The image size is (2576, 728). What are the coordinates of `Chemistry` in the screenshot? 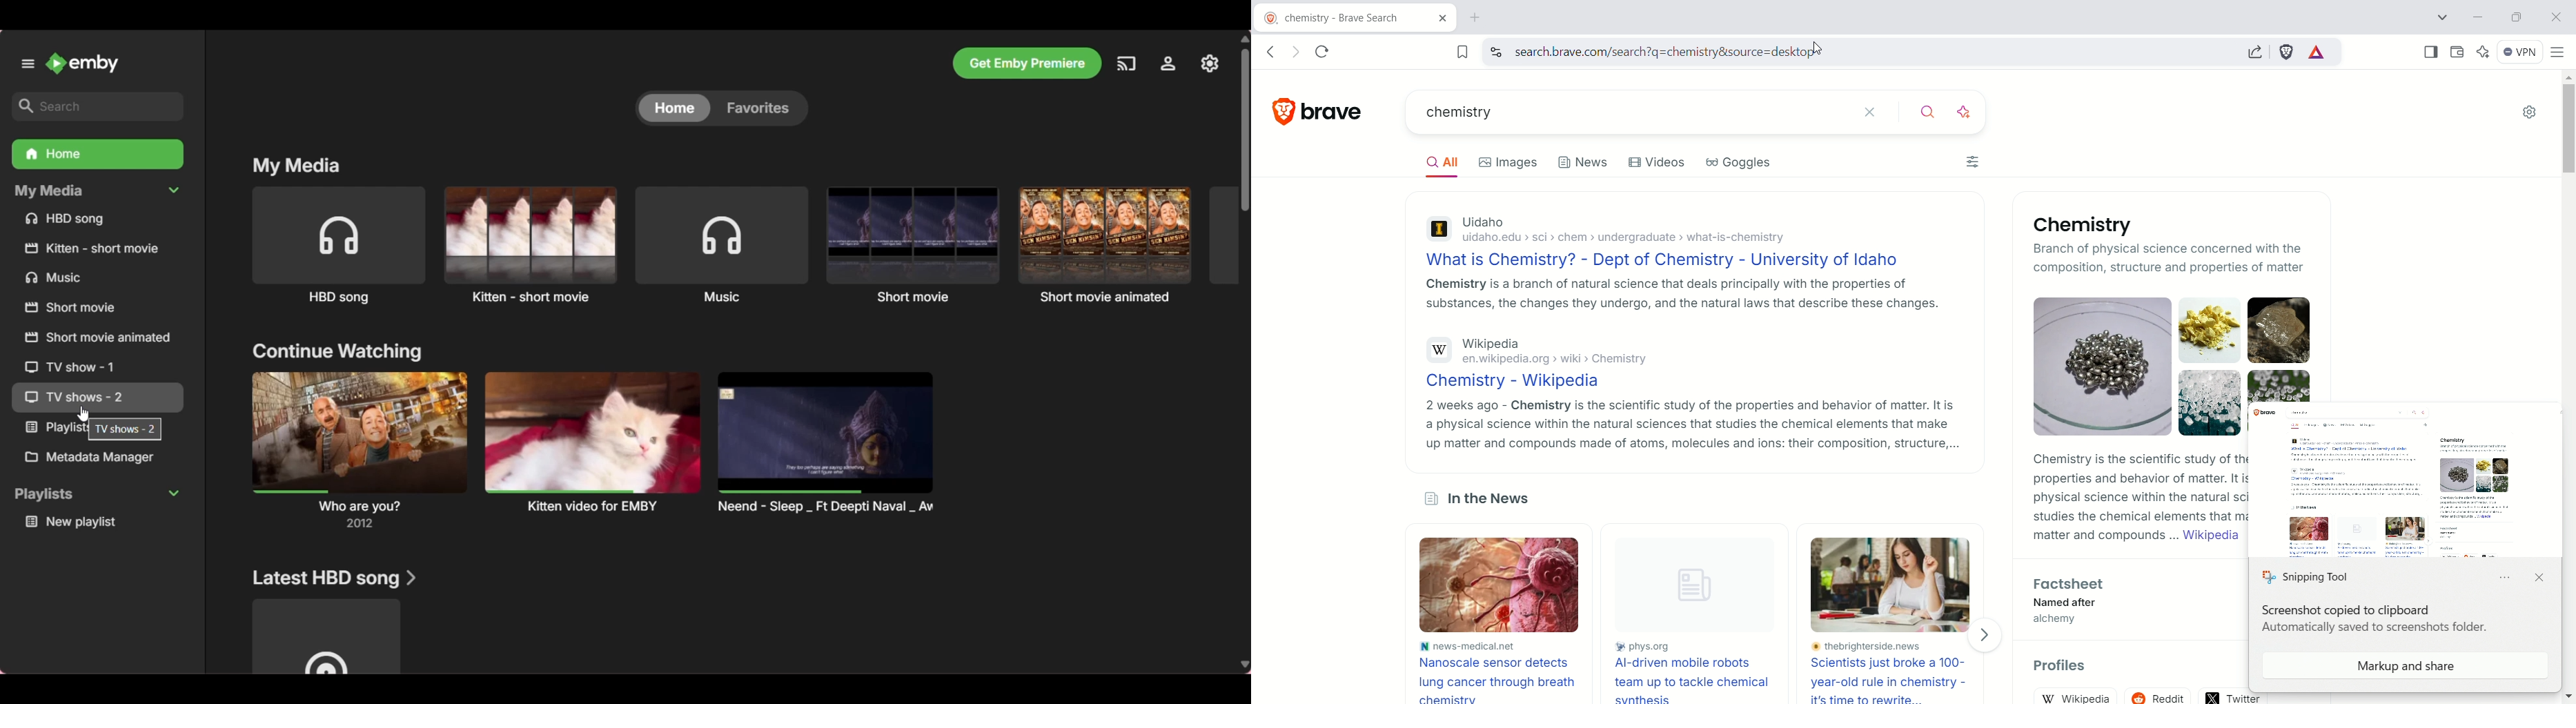 It's located at (2078, 225).